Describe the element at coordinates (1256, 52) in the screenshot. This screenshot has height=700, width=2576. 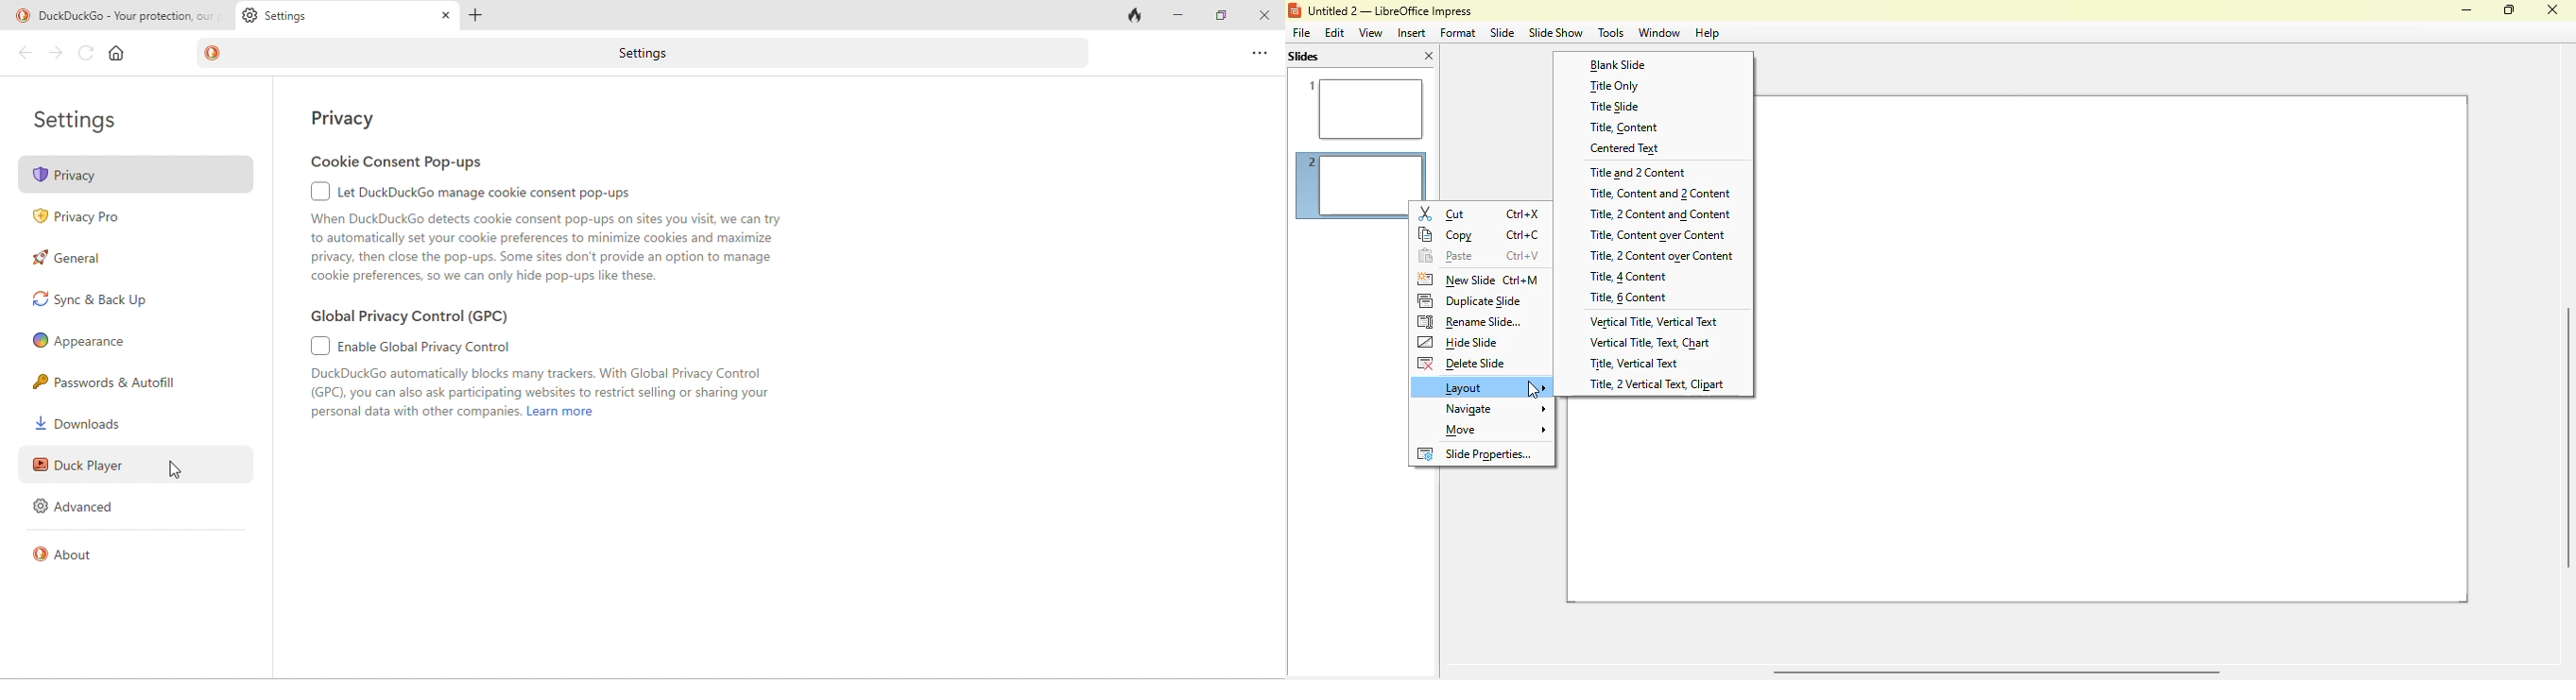
I see `options` at that location.